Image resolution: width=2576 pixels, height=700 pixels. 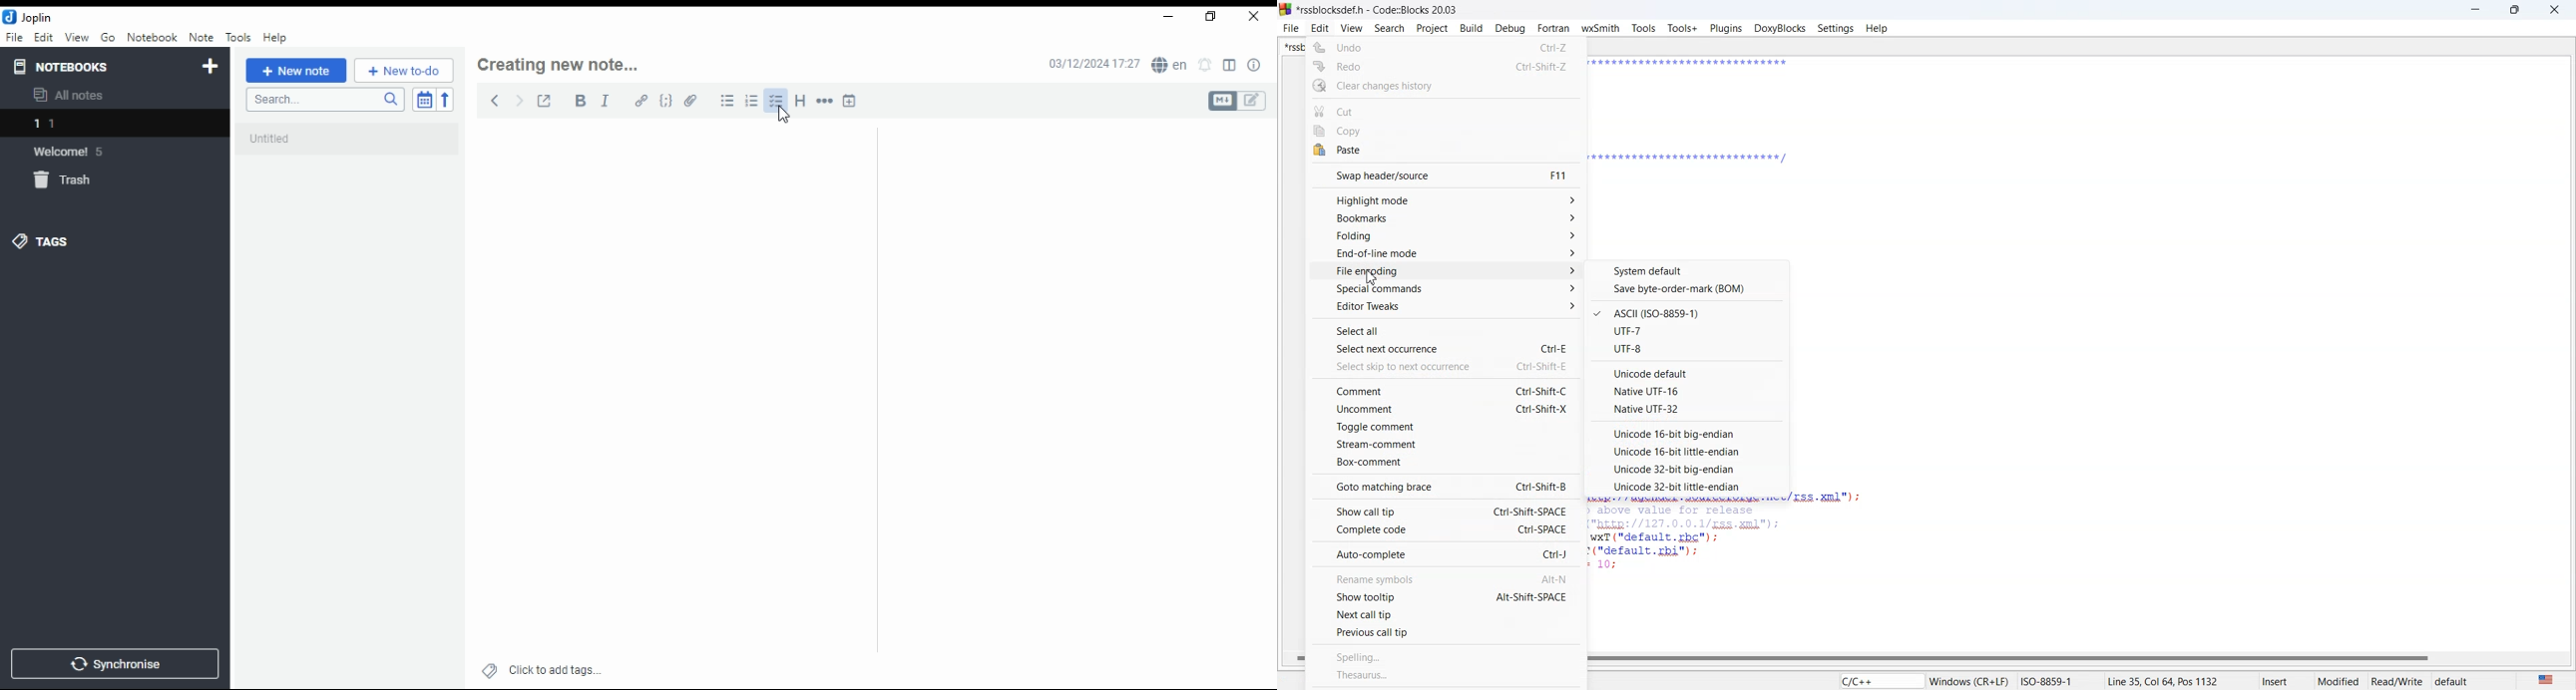 What do you see at coordinates (1689, 349) in the screenshot?
I see `UTF-8` at bounding box center [1689, 349].